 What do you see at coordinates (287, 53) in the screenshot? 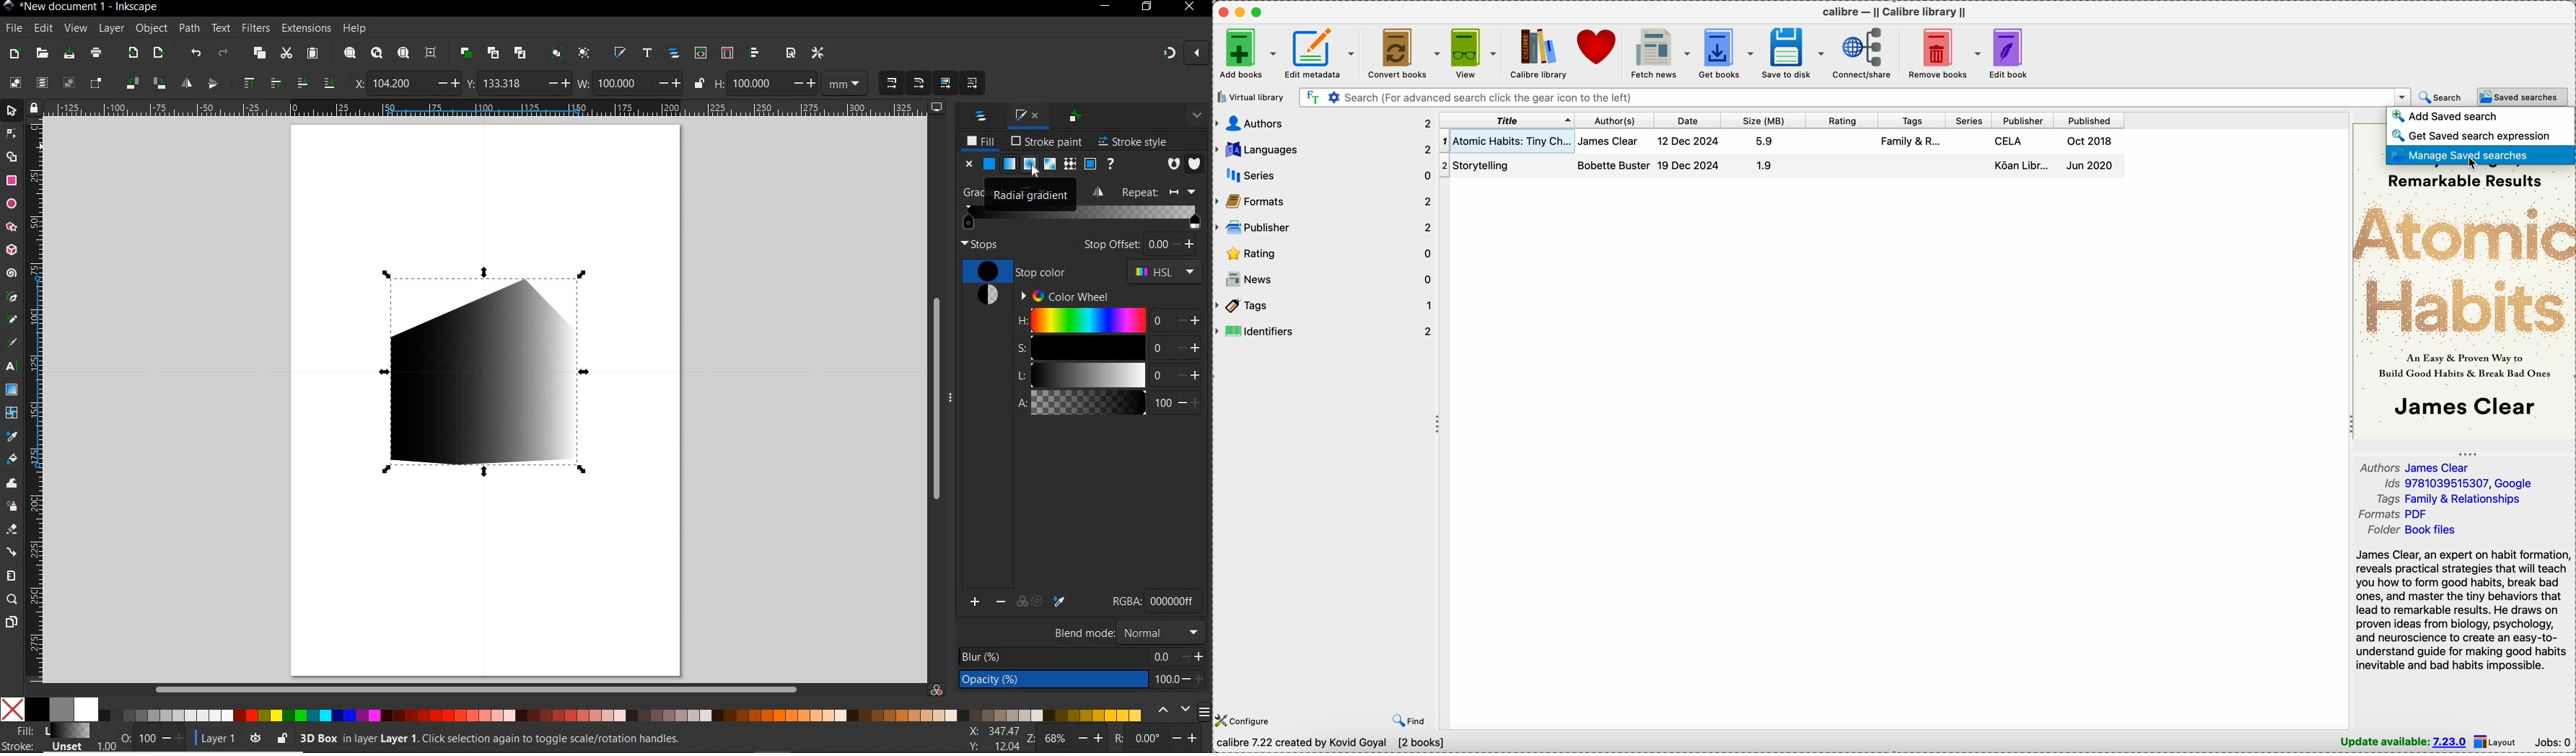
I see `CUT` at bounding box center [287, 53].